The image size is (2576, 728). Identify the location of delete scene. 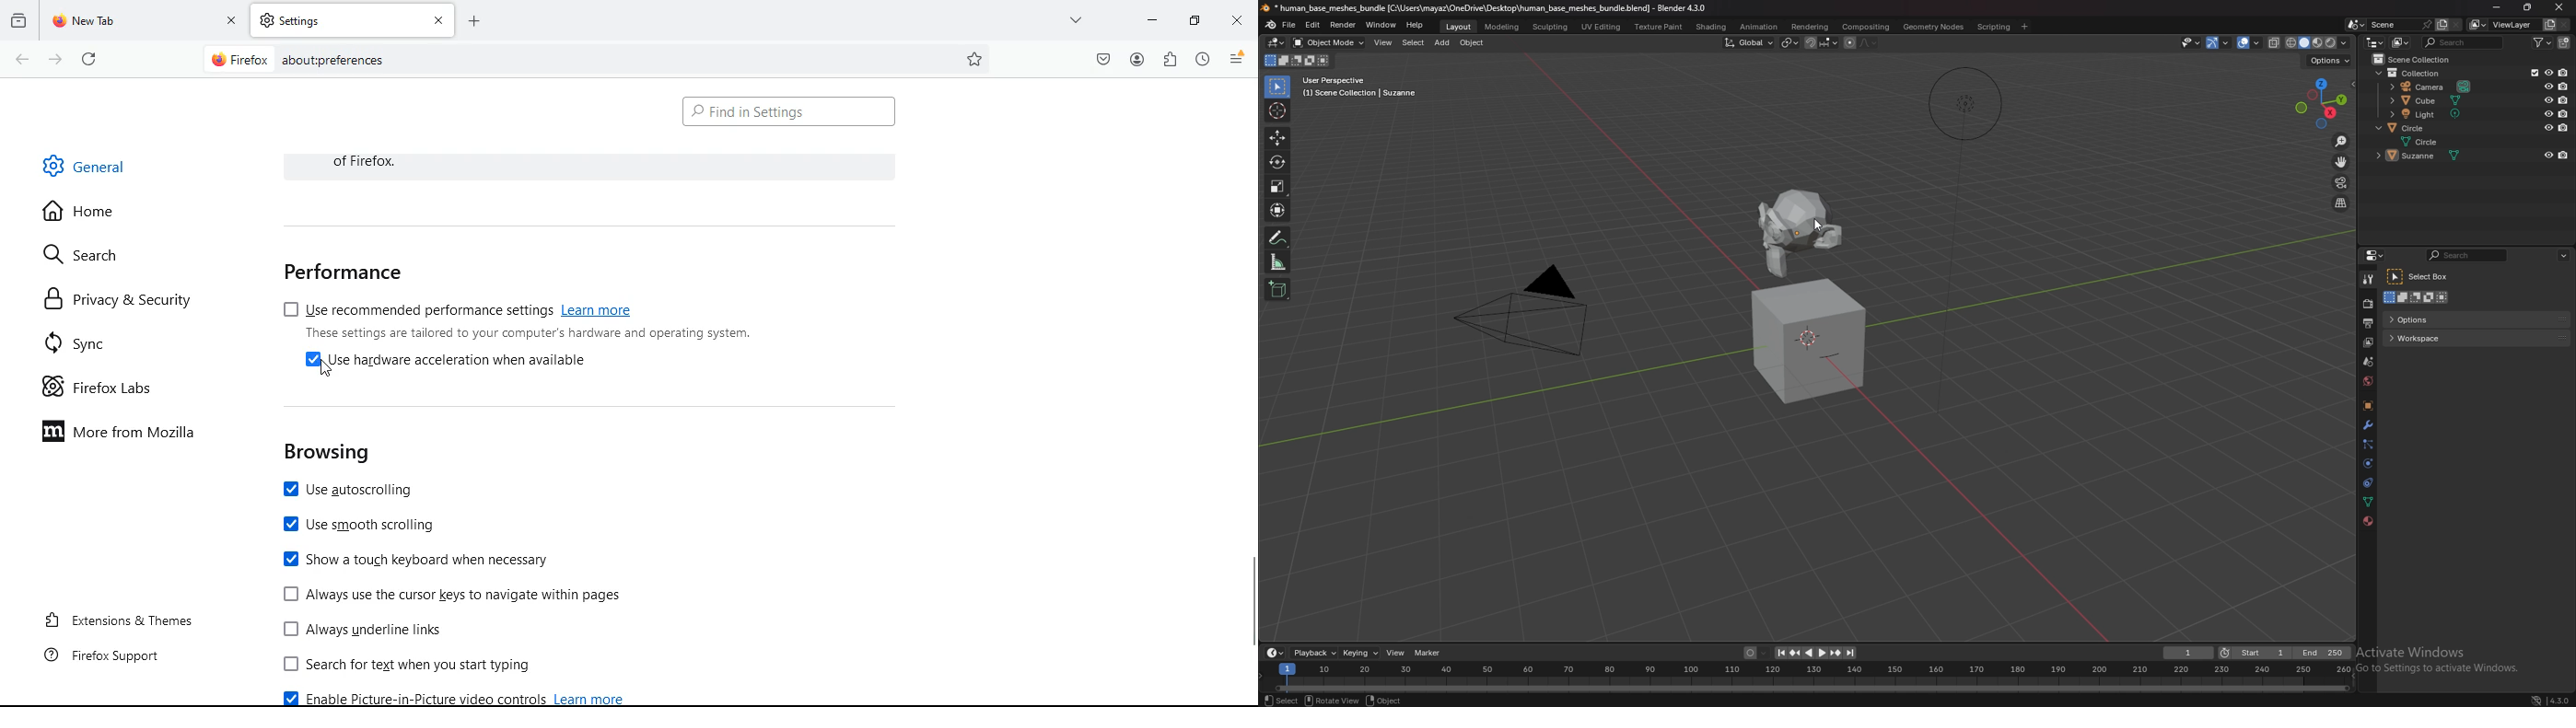
(2459, 25).